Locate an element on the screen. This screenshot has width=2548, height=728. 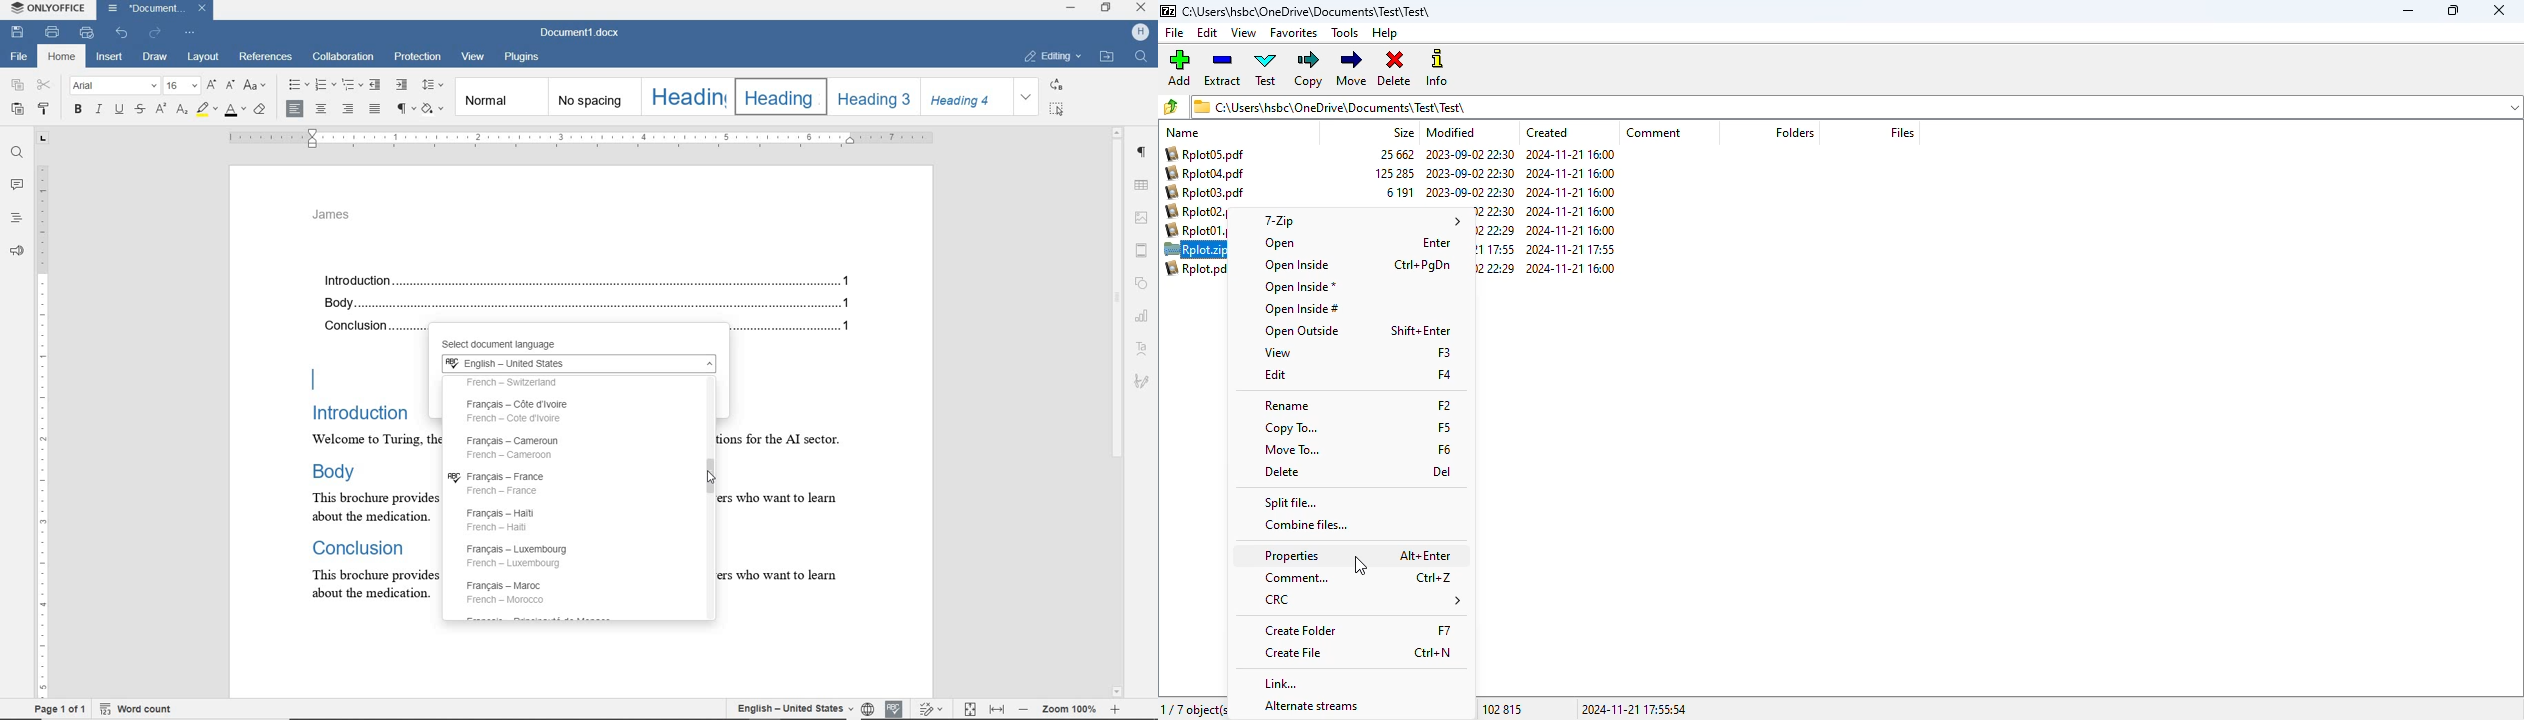
no spacing is located at coordinates (593, 97).